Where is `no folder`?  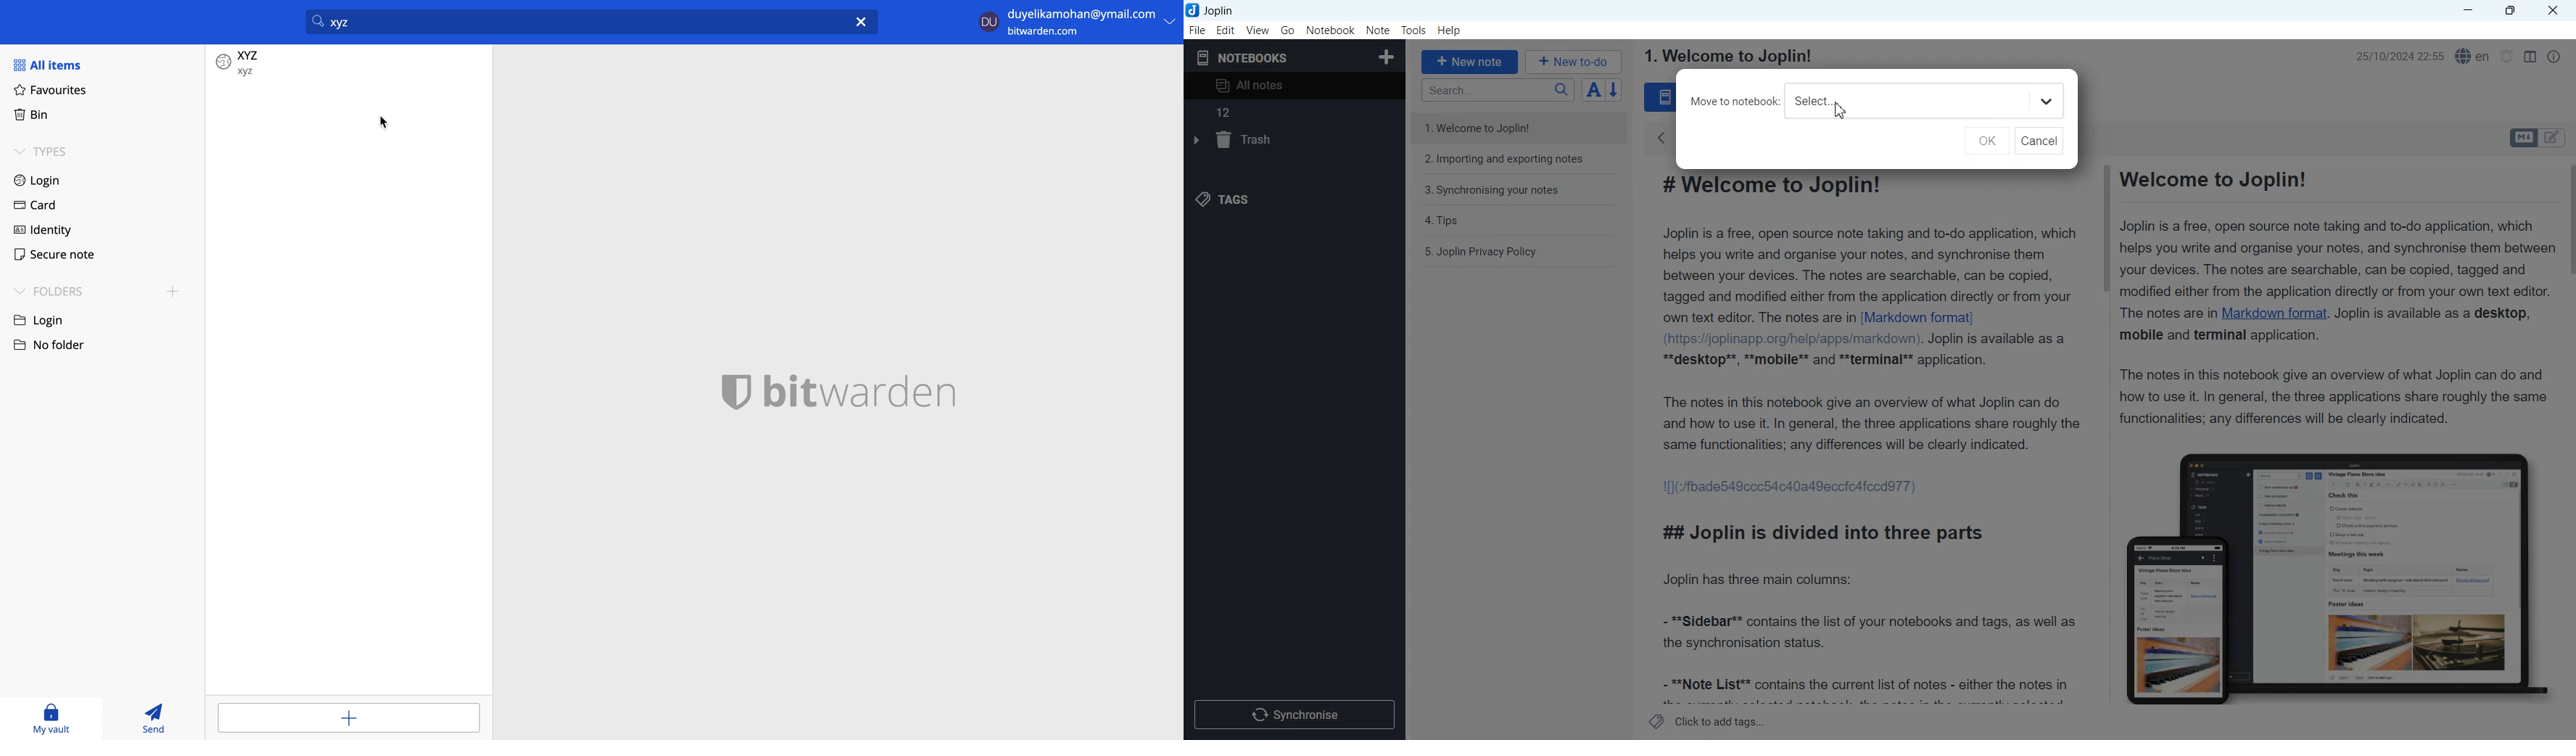 no folder is located at coordinates (53, 345).